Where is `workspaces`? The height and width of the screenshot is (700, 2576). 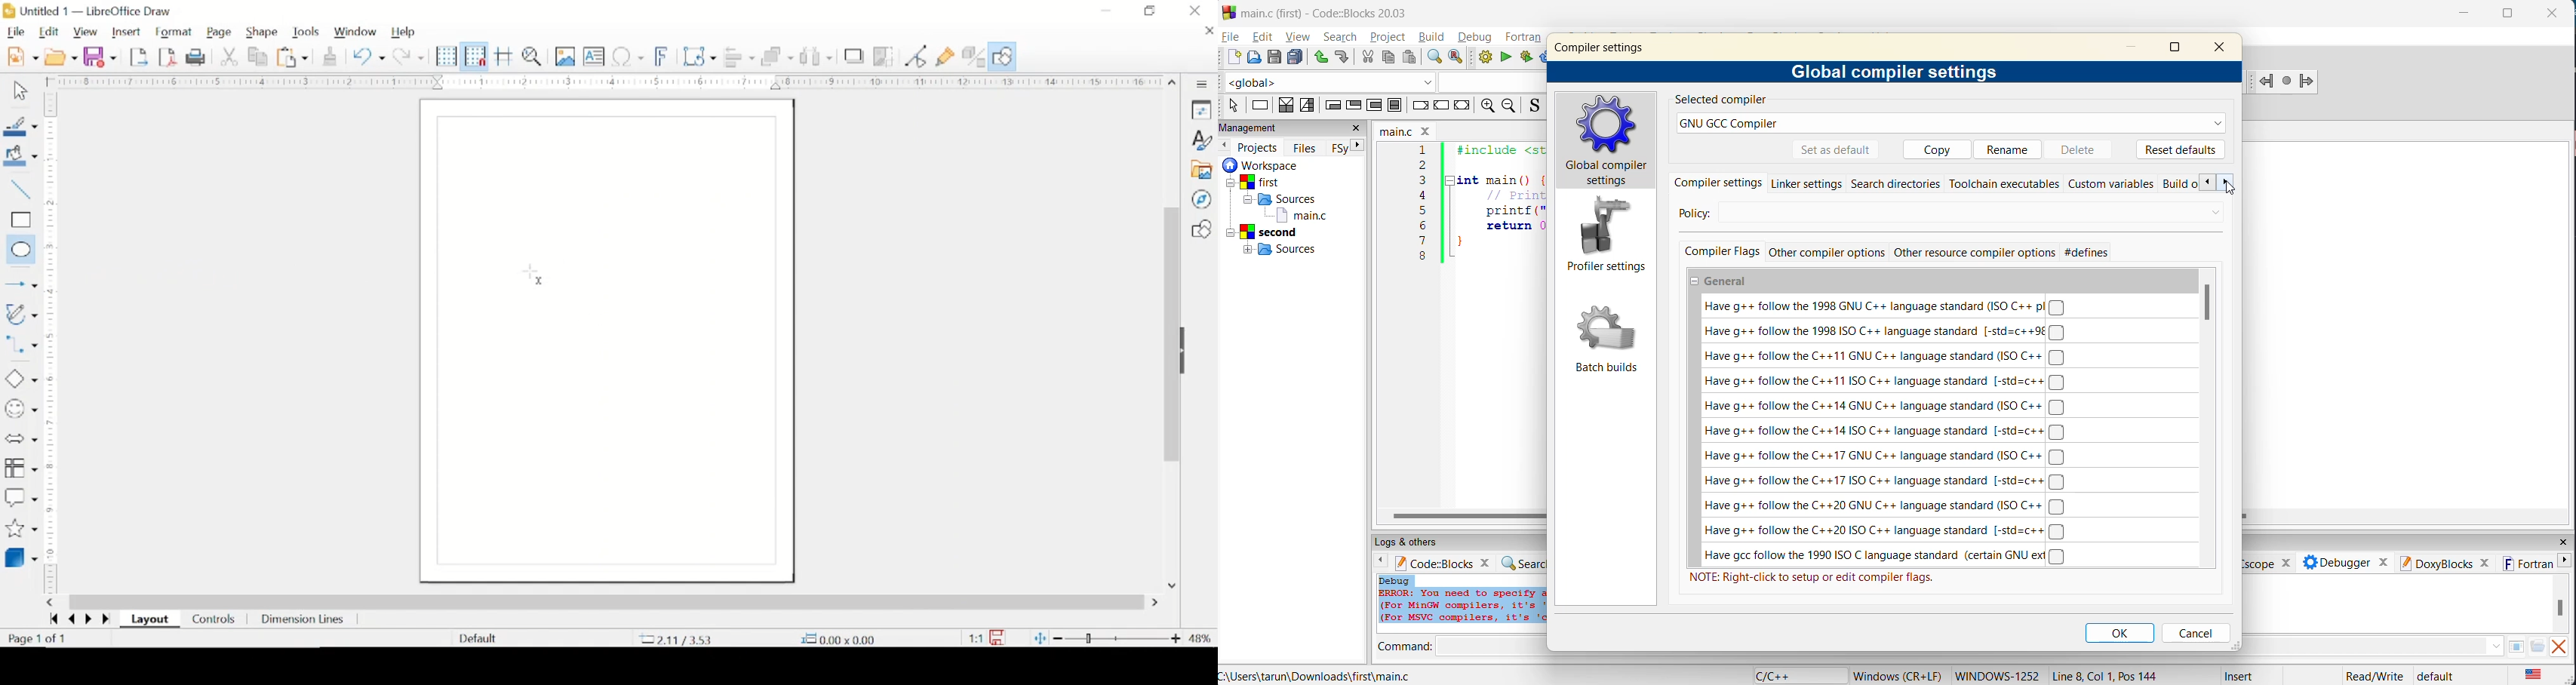 workspaces is located at coordinates (1283, 211).